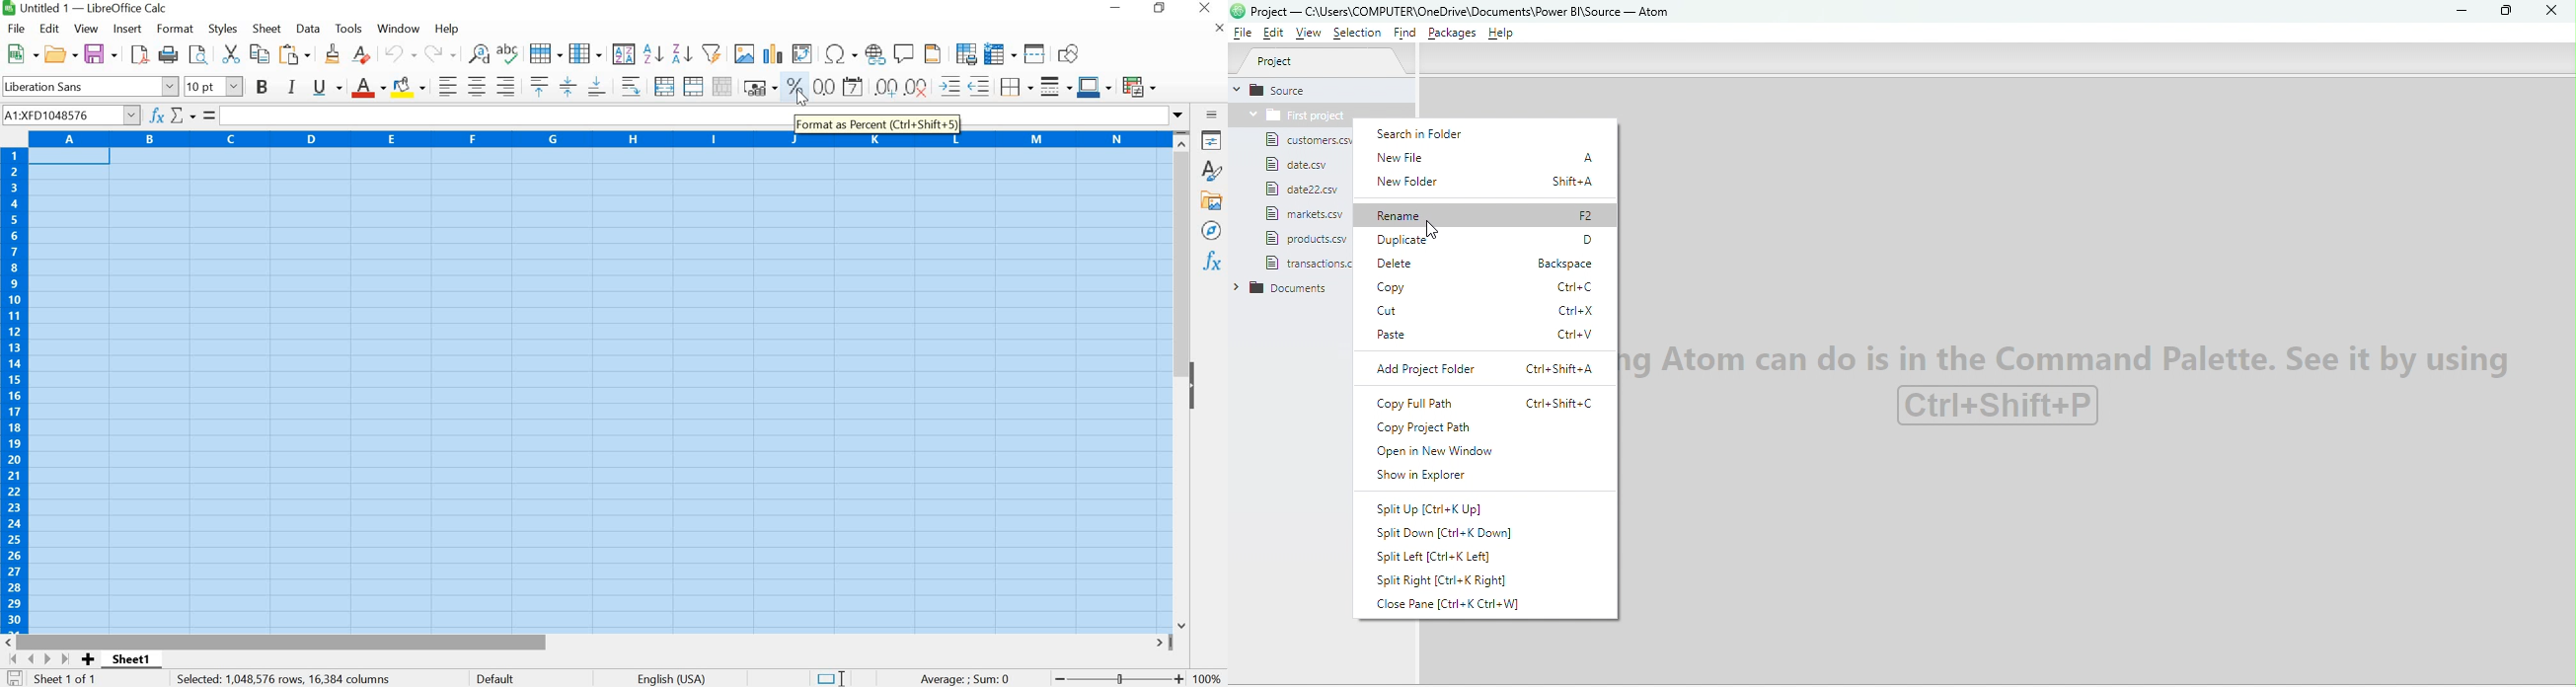 The image size is (2576, 700). What do you see at coordinates (1196, 382) in the screenshot?
I see `HIDE` at bounding box center [1196, 382].